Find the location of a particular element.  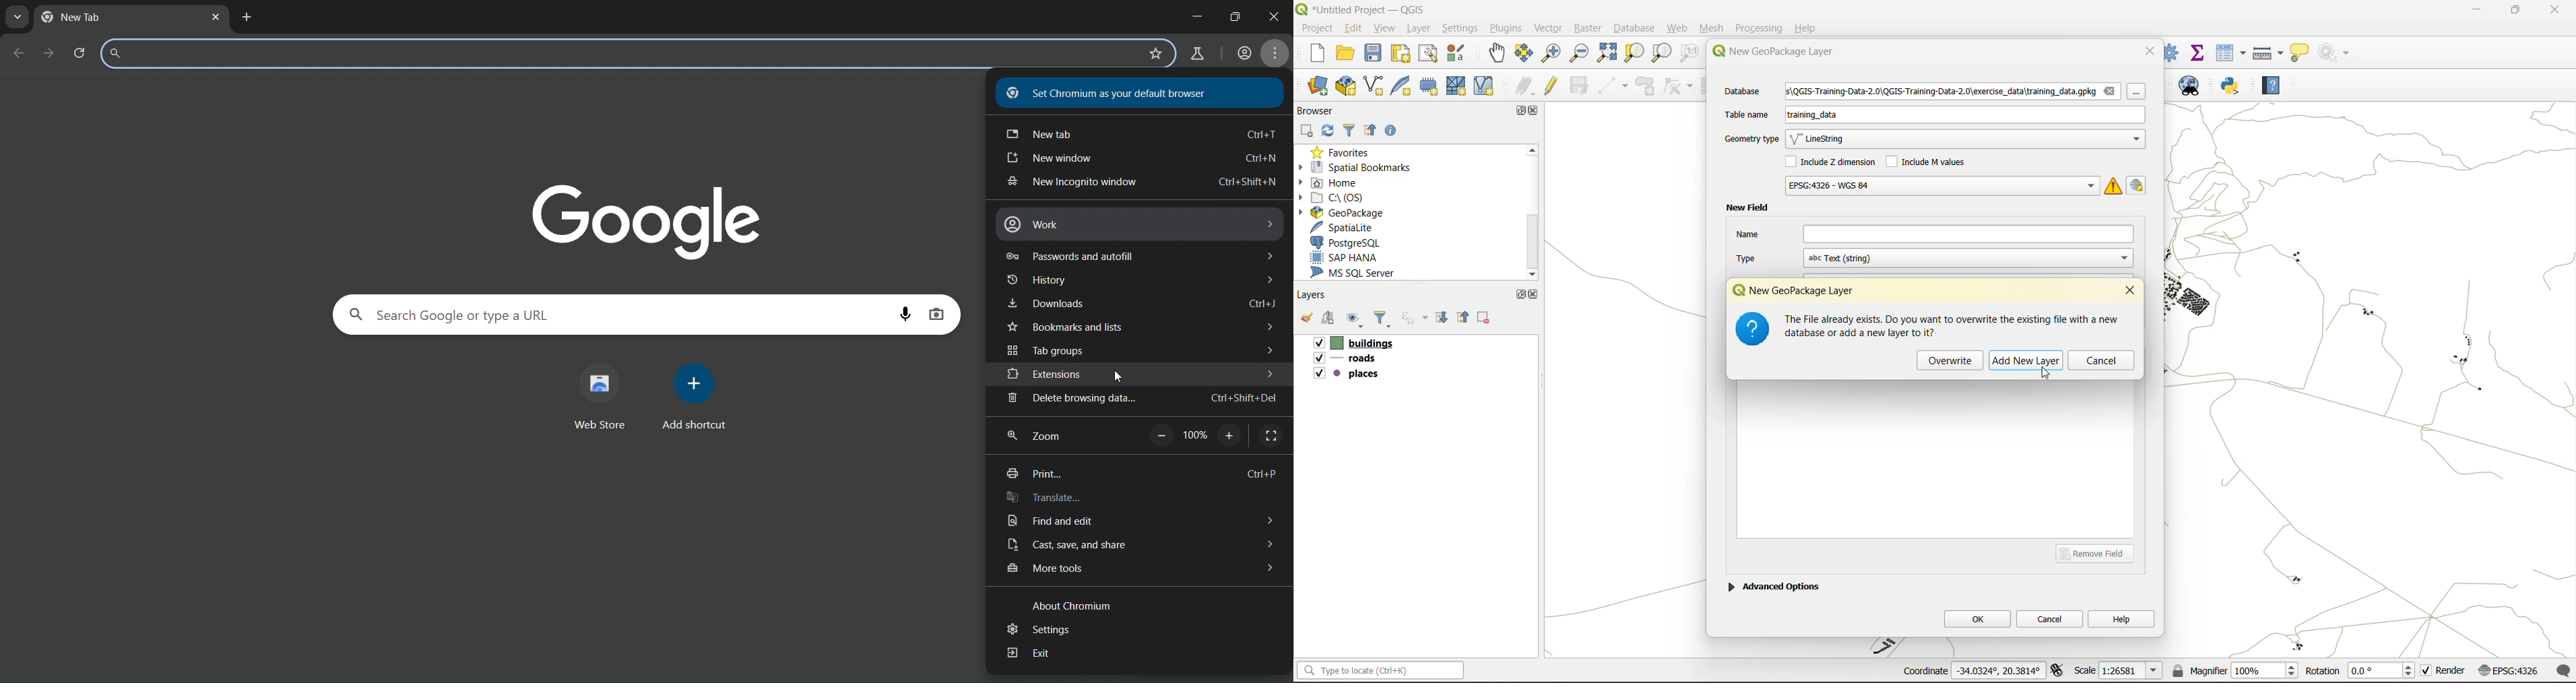

more tools is located at coordinates (1143, 571).